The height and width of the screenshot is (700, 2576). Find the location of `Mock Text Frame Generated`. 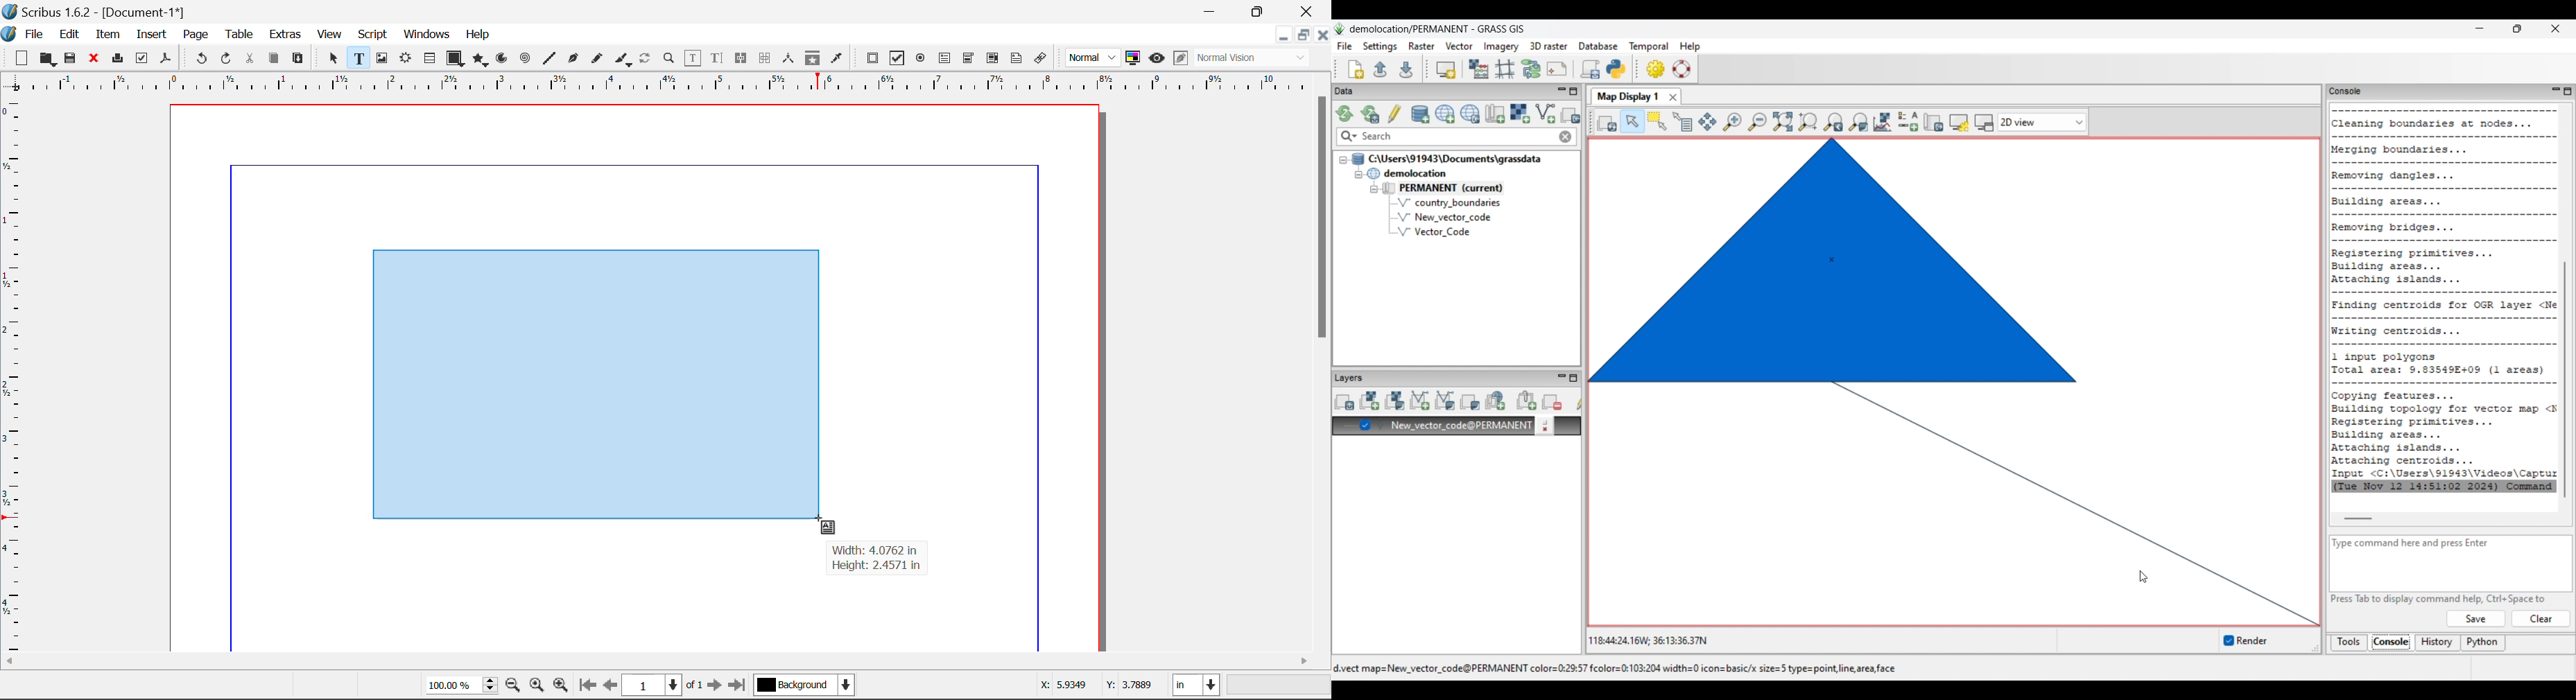

Mock Text Frame Generated is located at coordinates (594, 386).